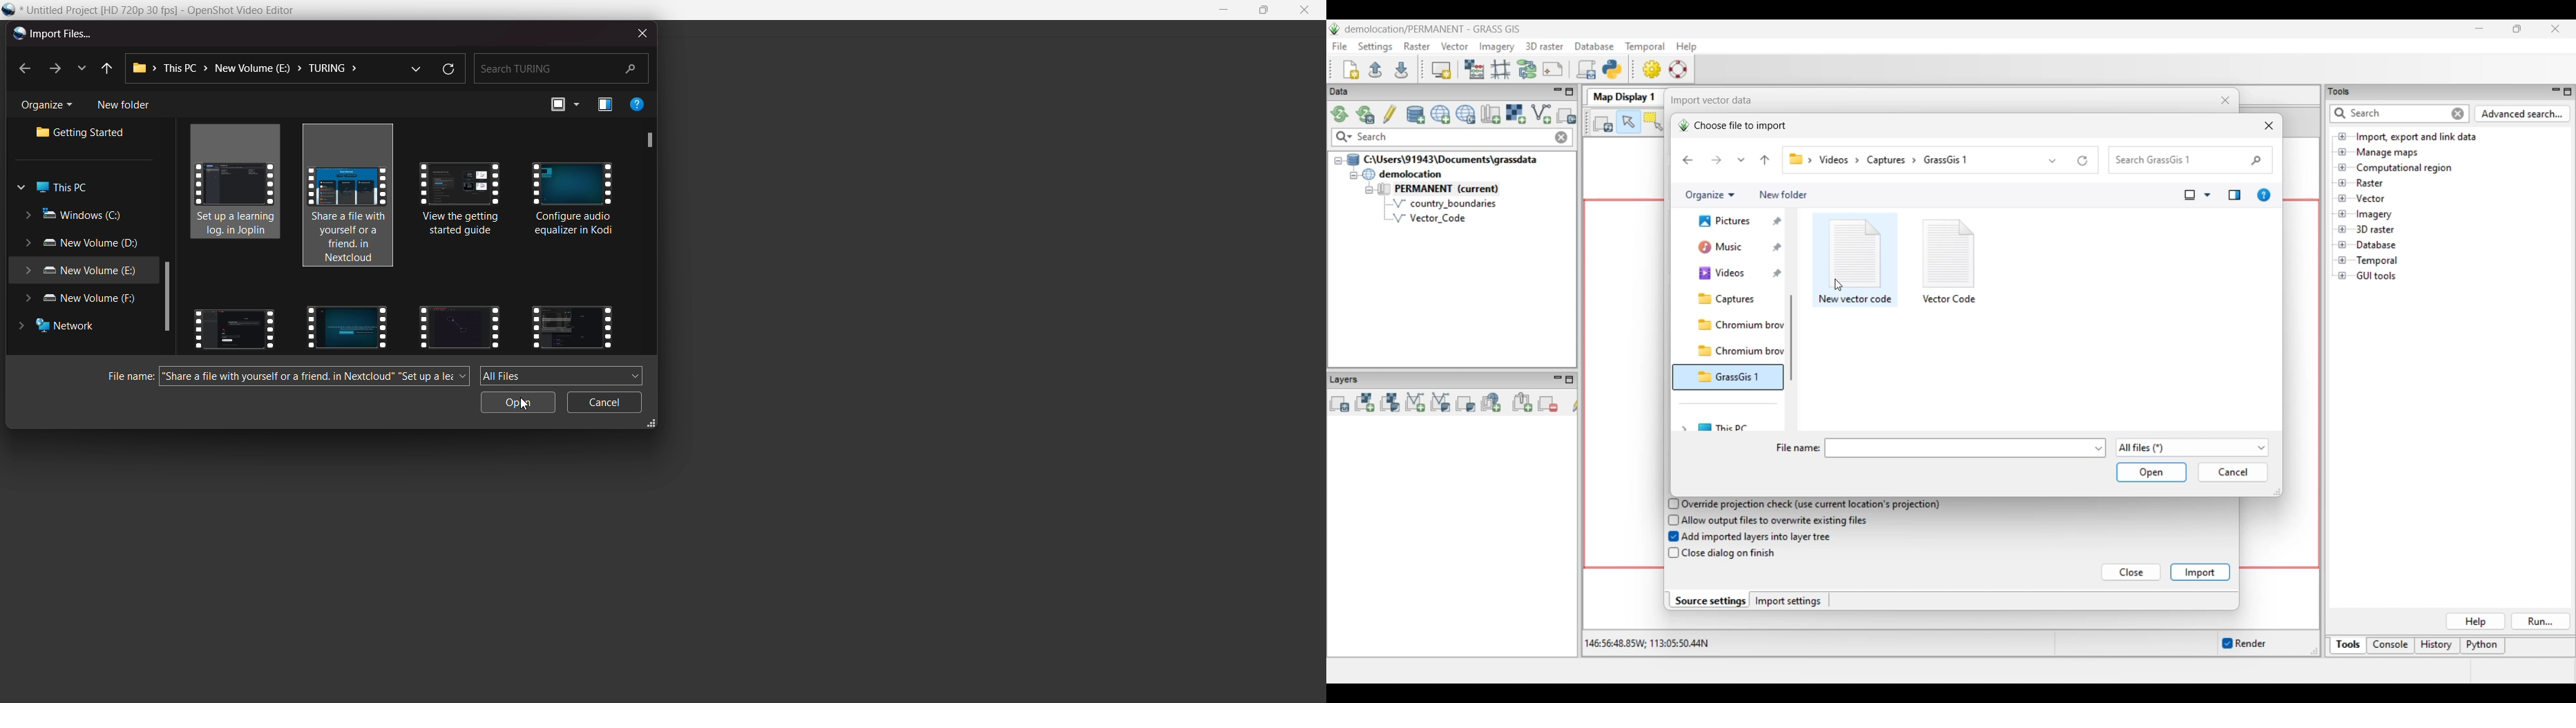 This screenshot has width=2576, height=728. I want to click on file name, so click(168, 11).